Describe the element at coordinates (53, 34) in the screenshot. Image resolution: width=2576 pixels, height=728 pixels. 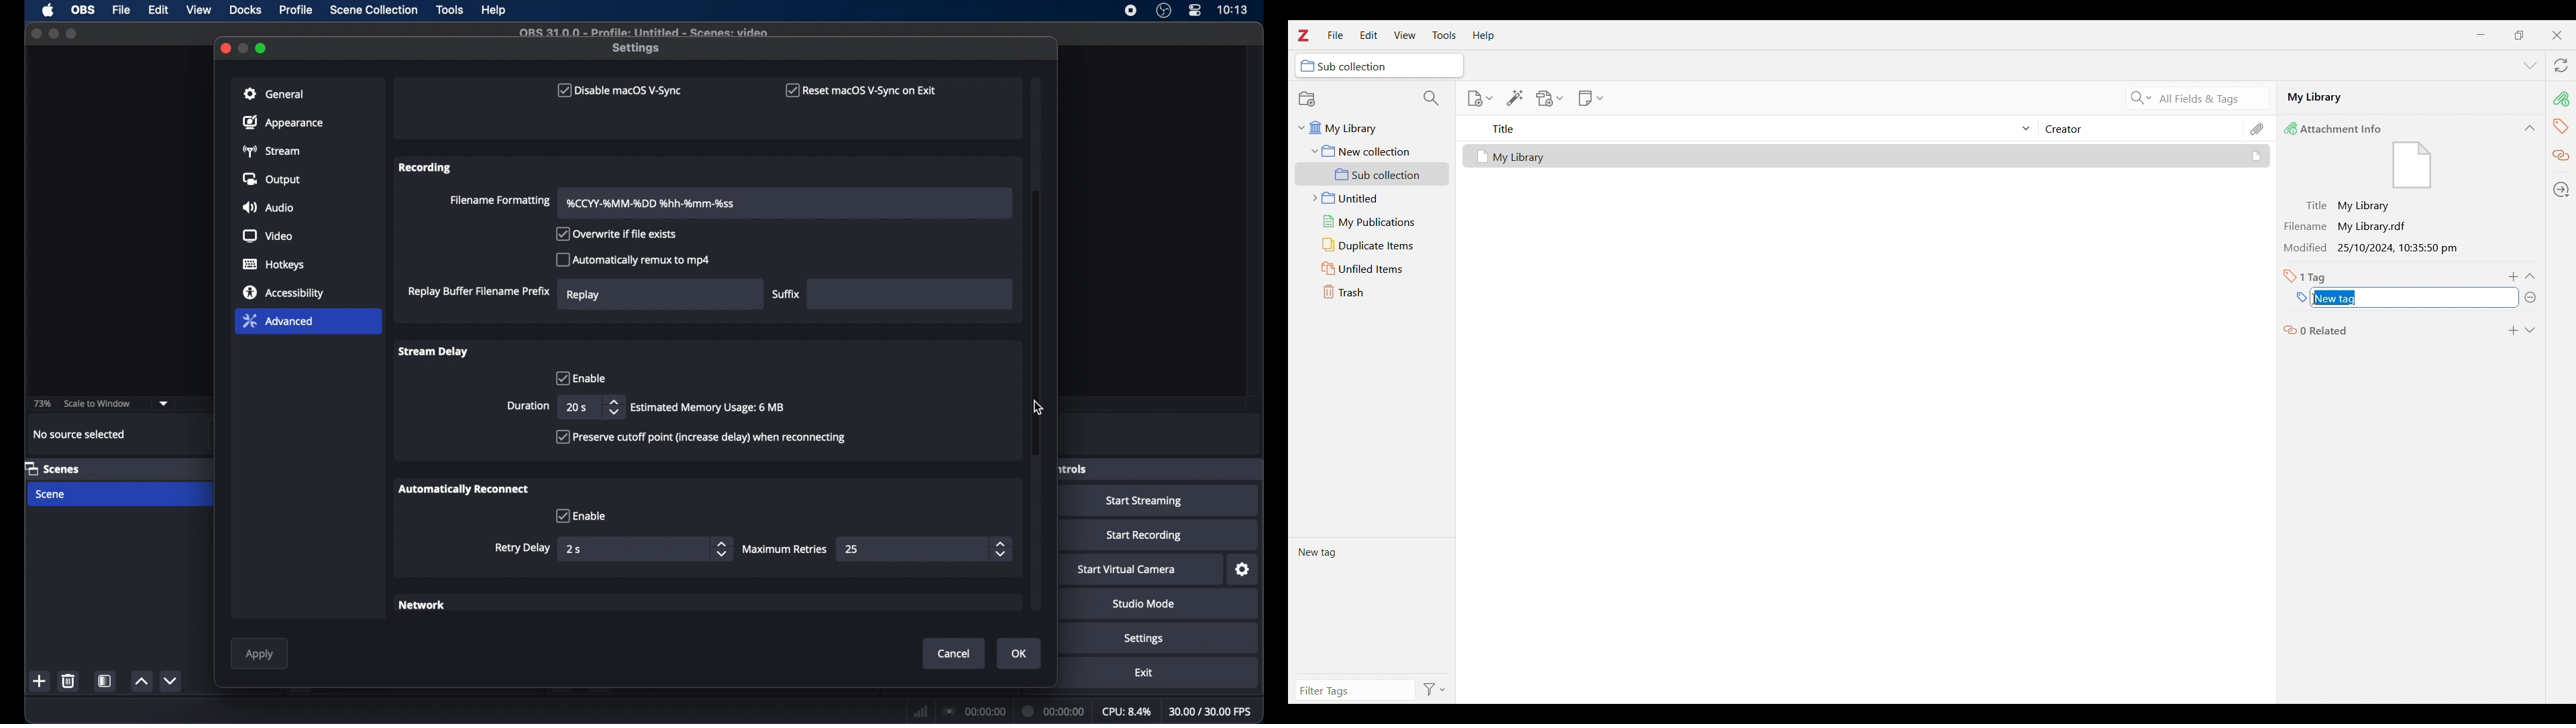
I see `minimize` at that location.